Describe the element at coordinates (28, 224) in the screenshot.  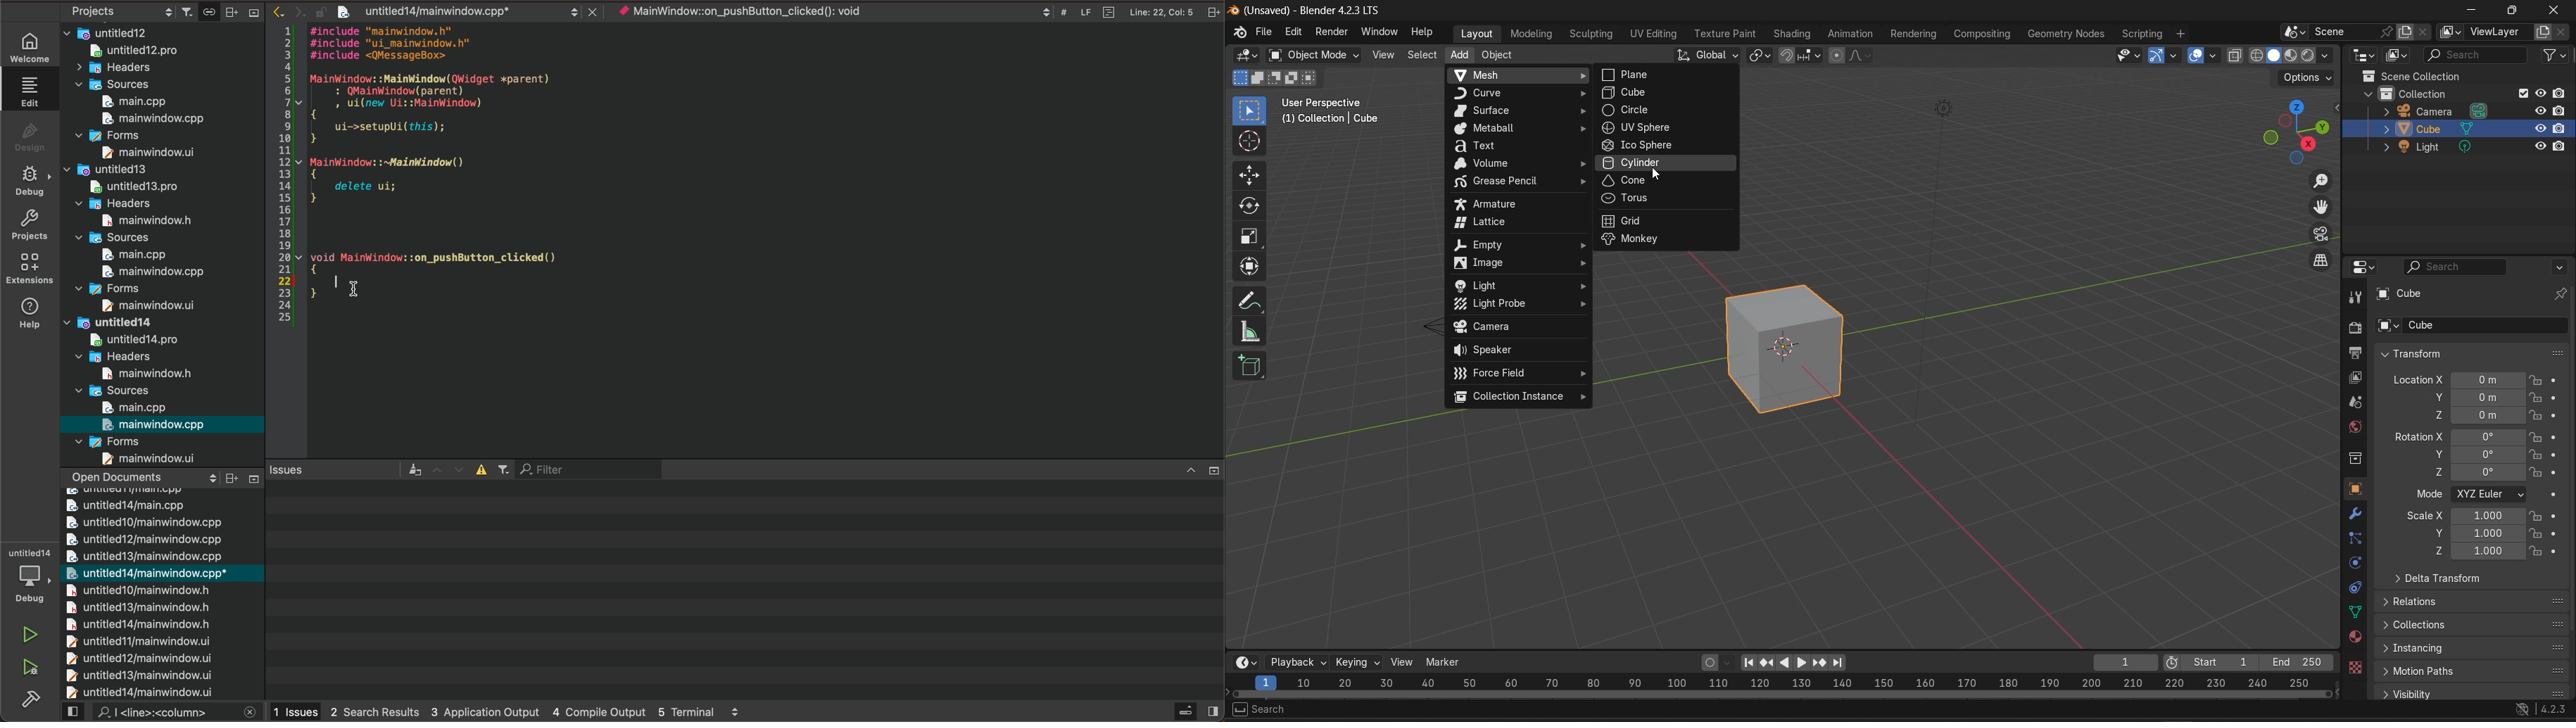
I see `projects` at that location.